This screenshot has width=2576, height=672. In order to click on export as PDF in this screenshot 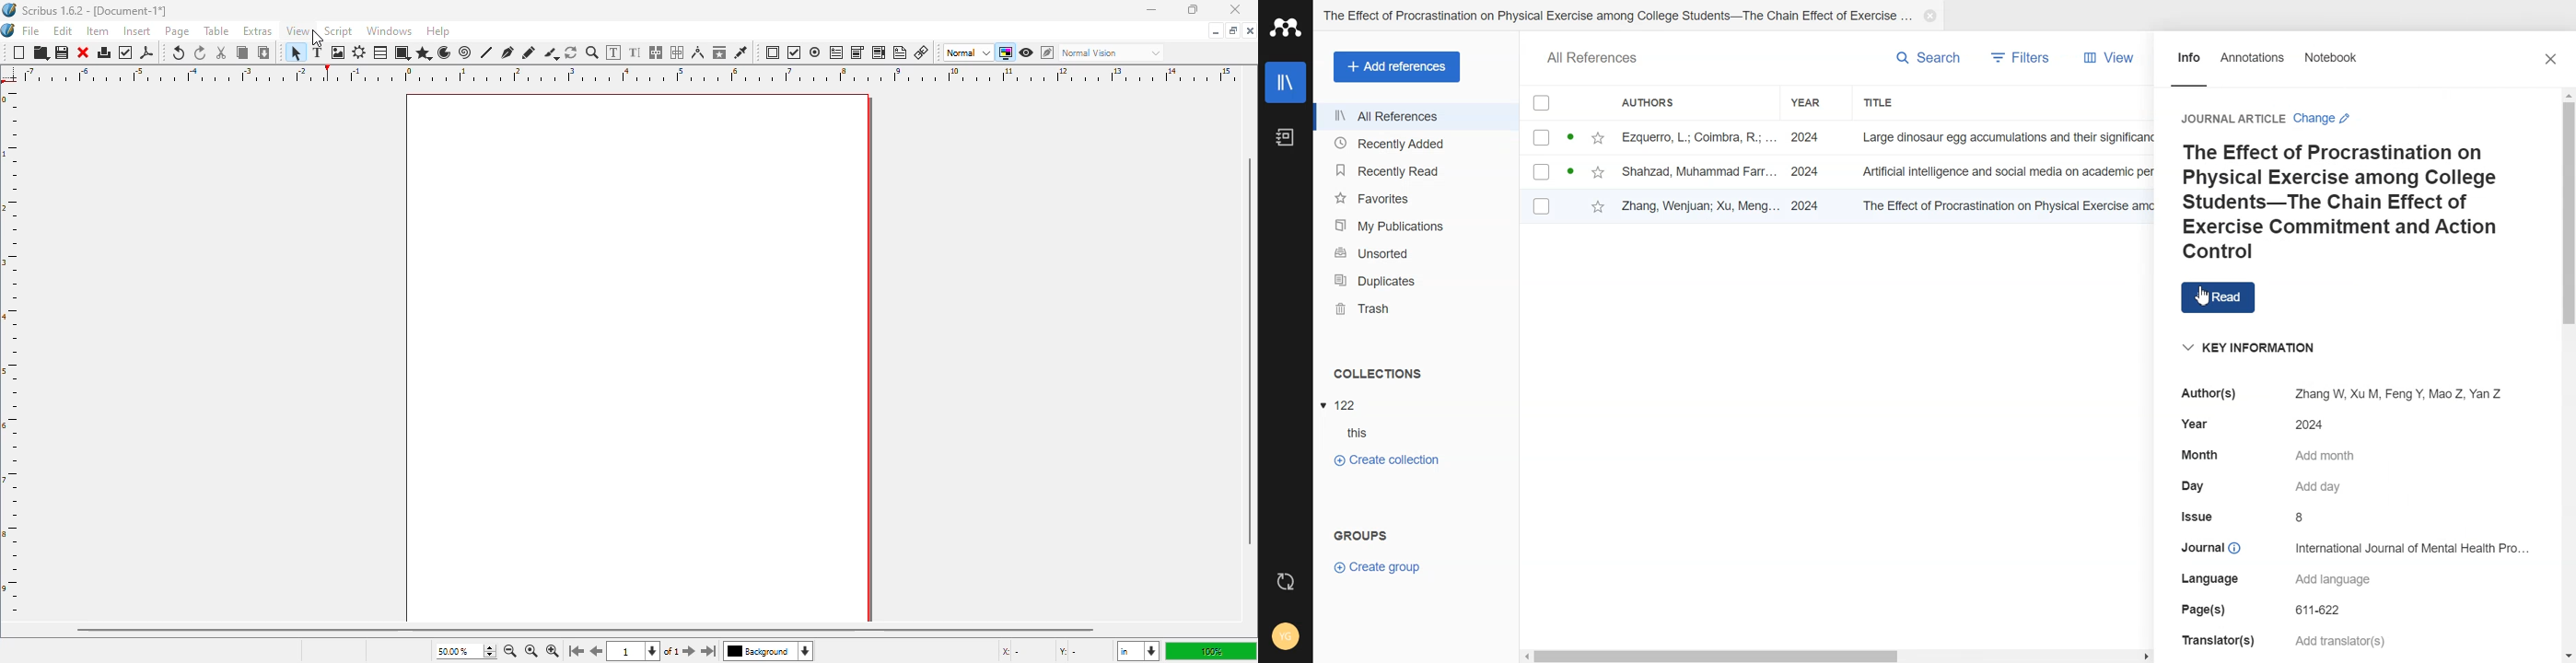, I will do `click(147, 52)`.